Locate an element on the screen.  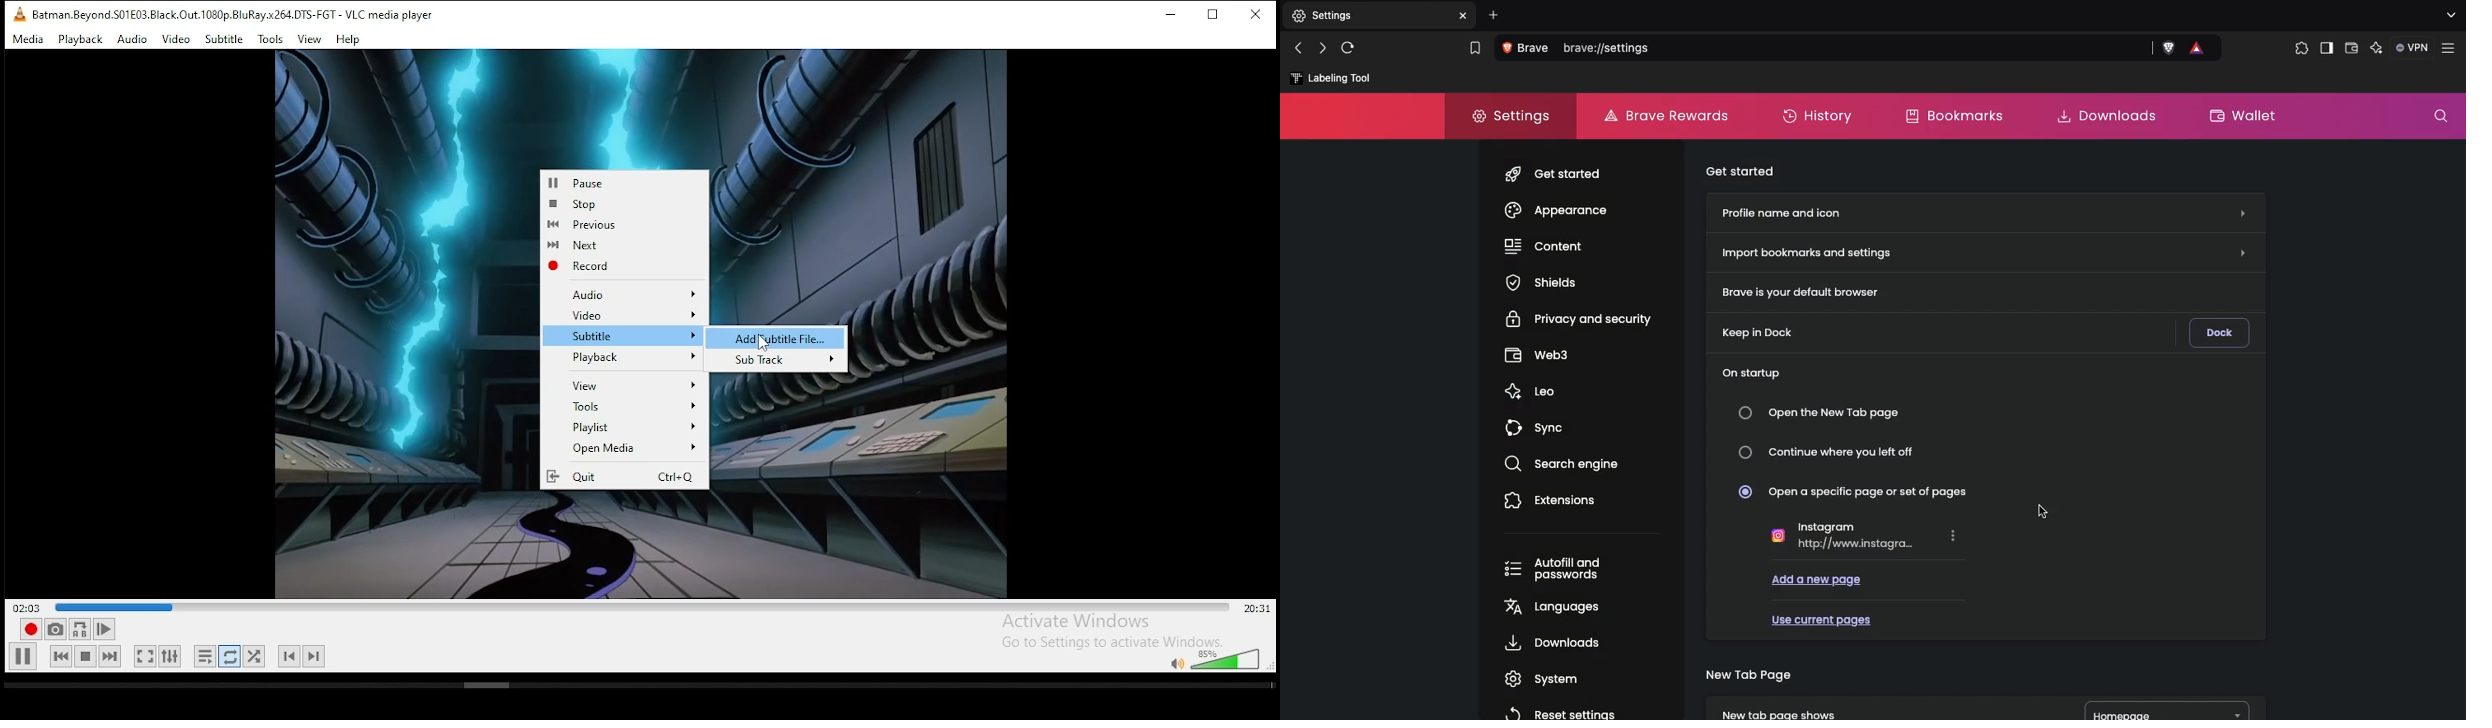
Playback options is located at coordinates (625, 357).